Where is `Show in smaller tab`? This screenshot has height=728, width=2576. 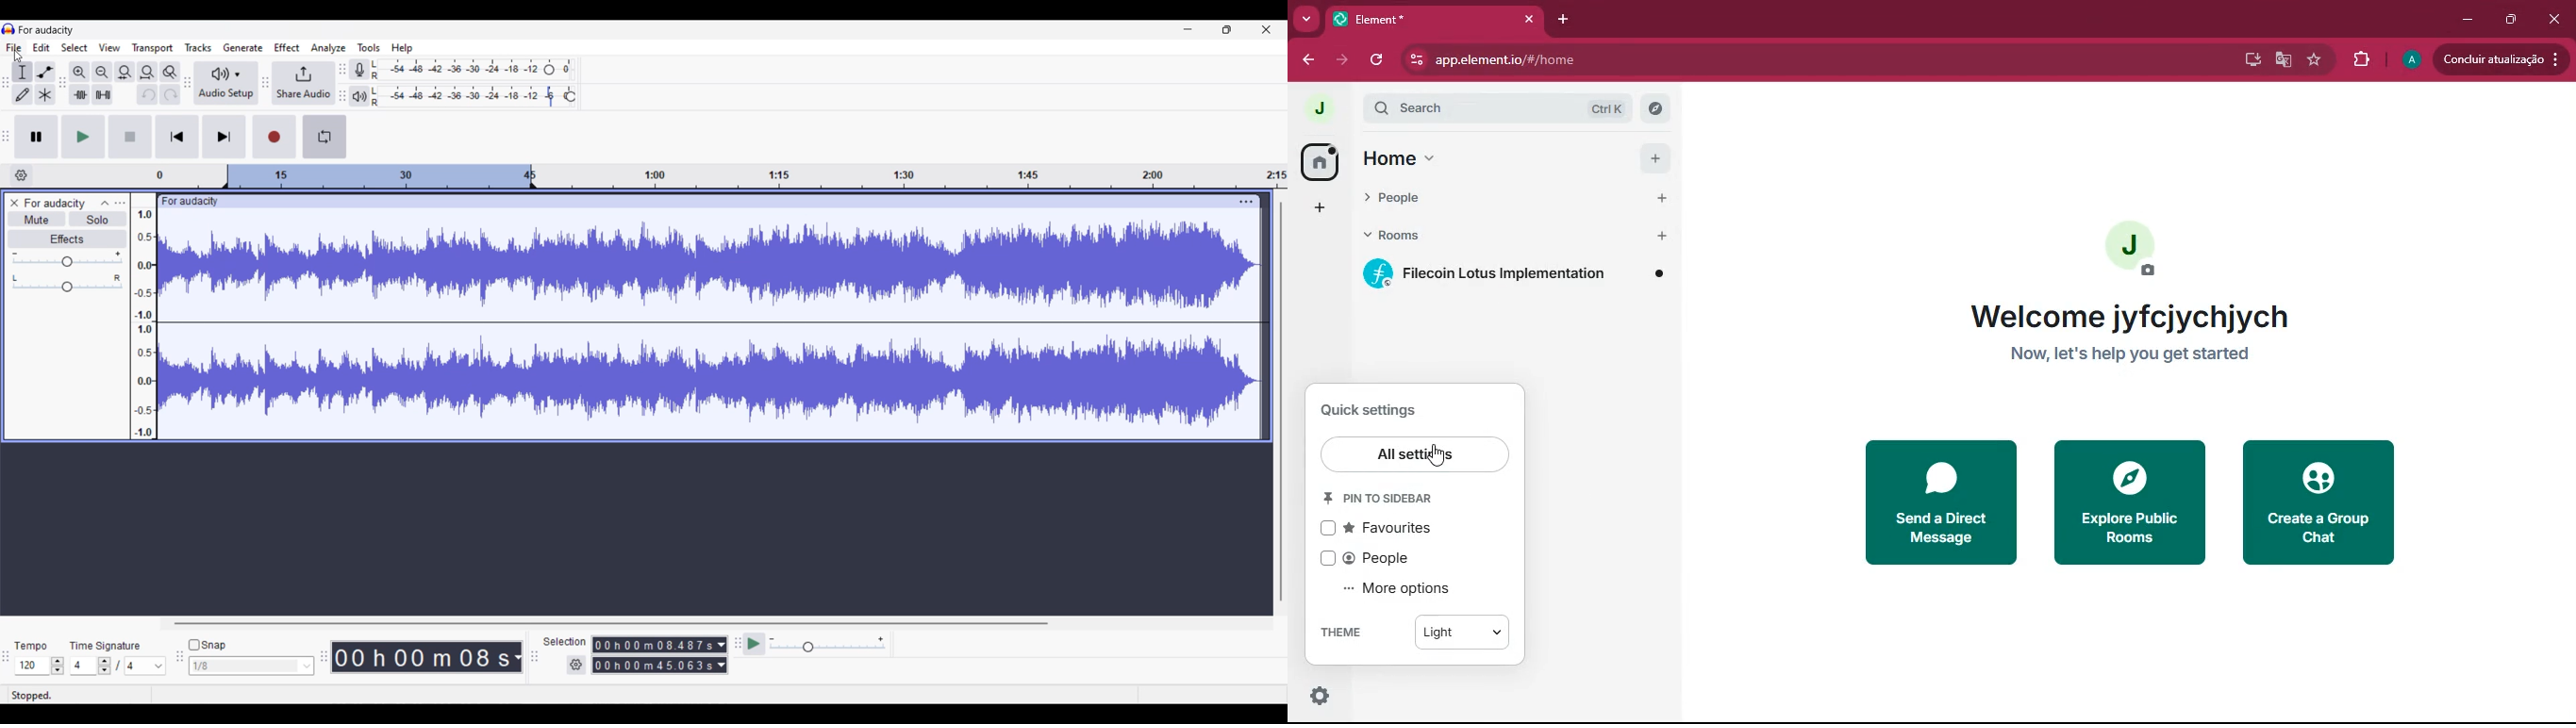 Show in smaller tab is located at coordinates (1227, 29).